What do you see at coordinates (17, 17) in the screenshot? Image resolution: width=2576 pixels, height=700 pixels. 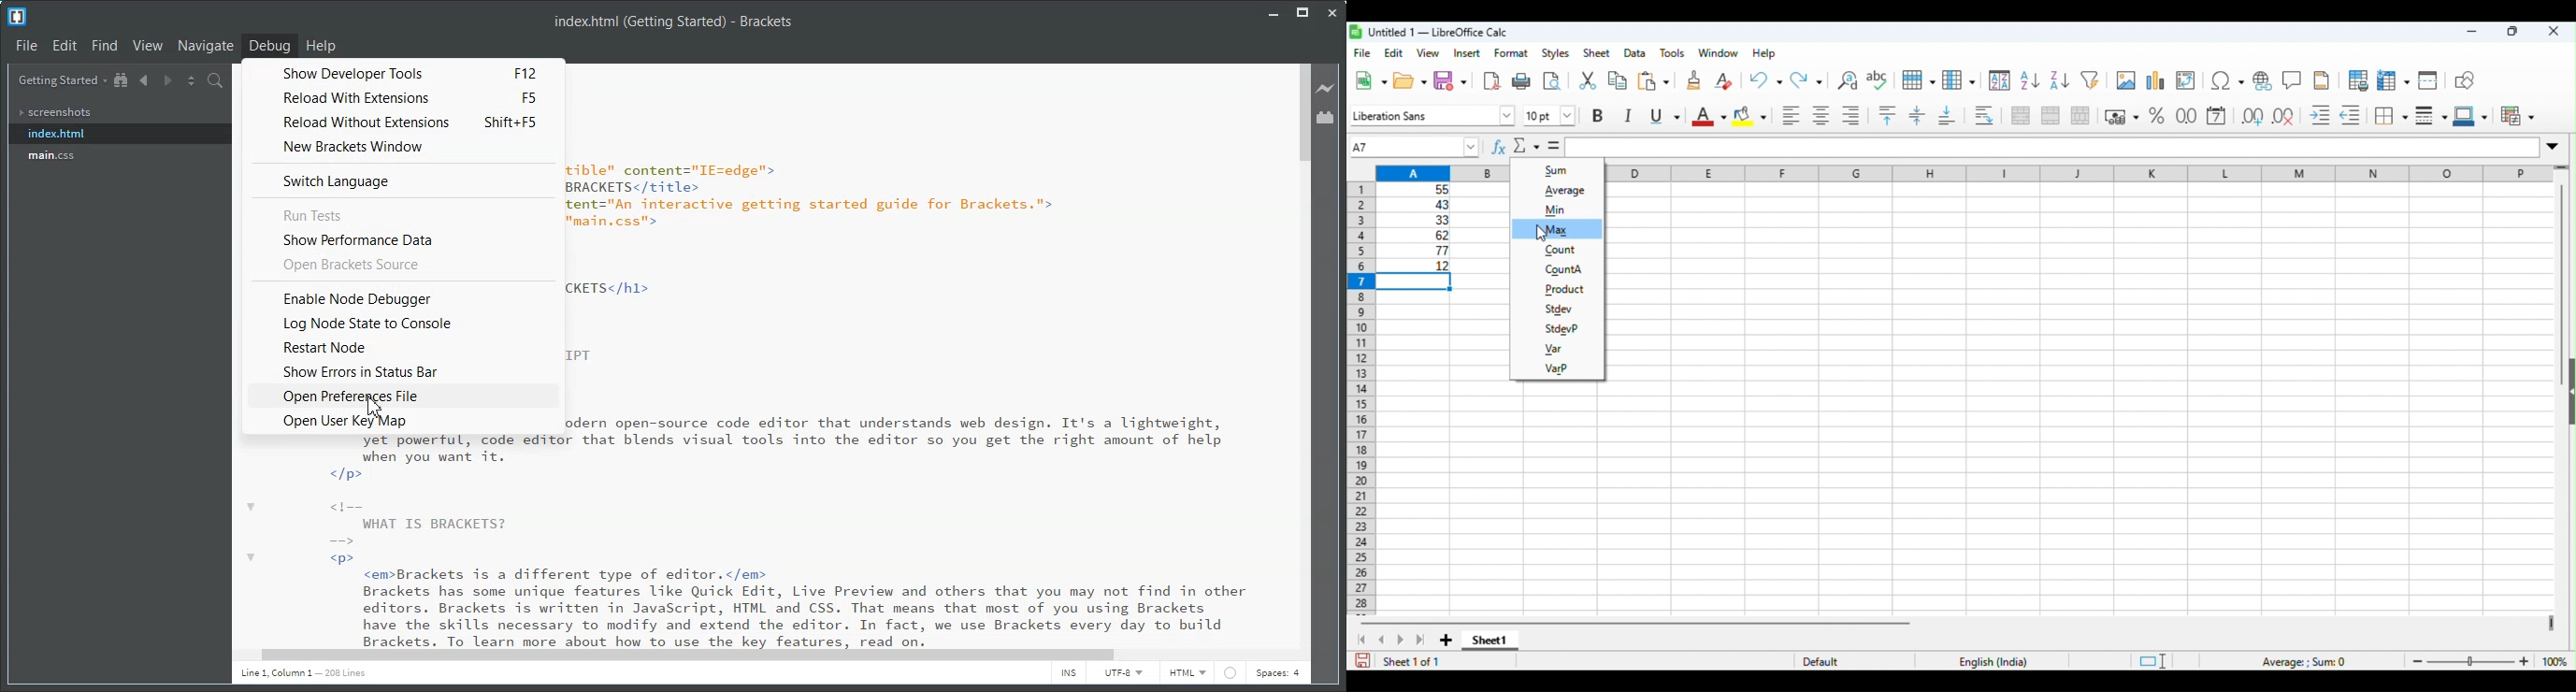 I see `Logo` at bounding box center [17, 17].